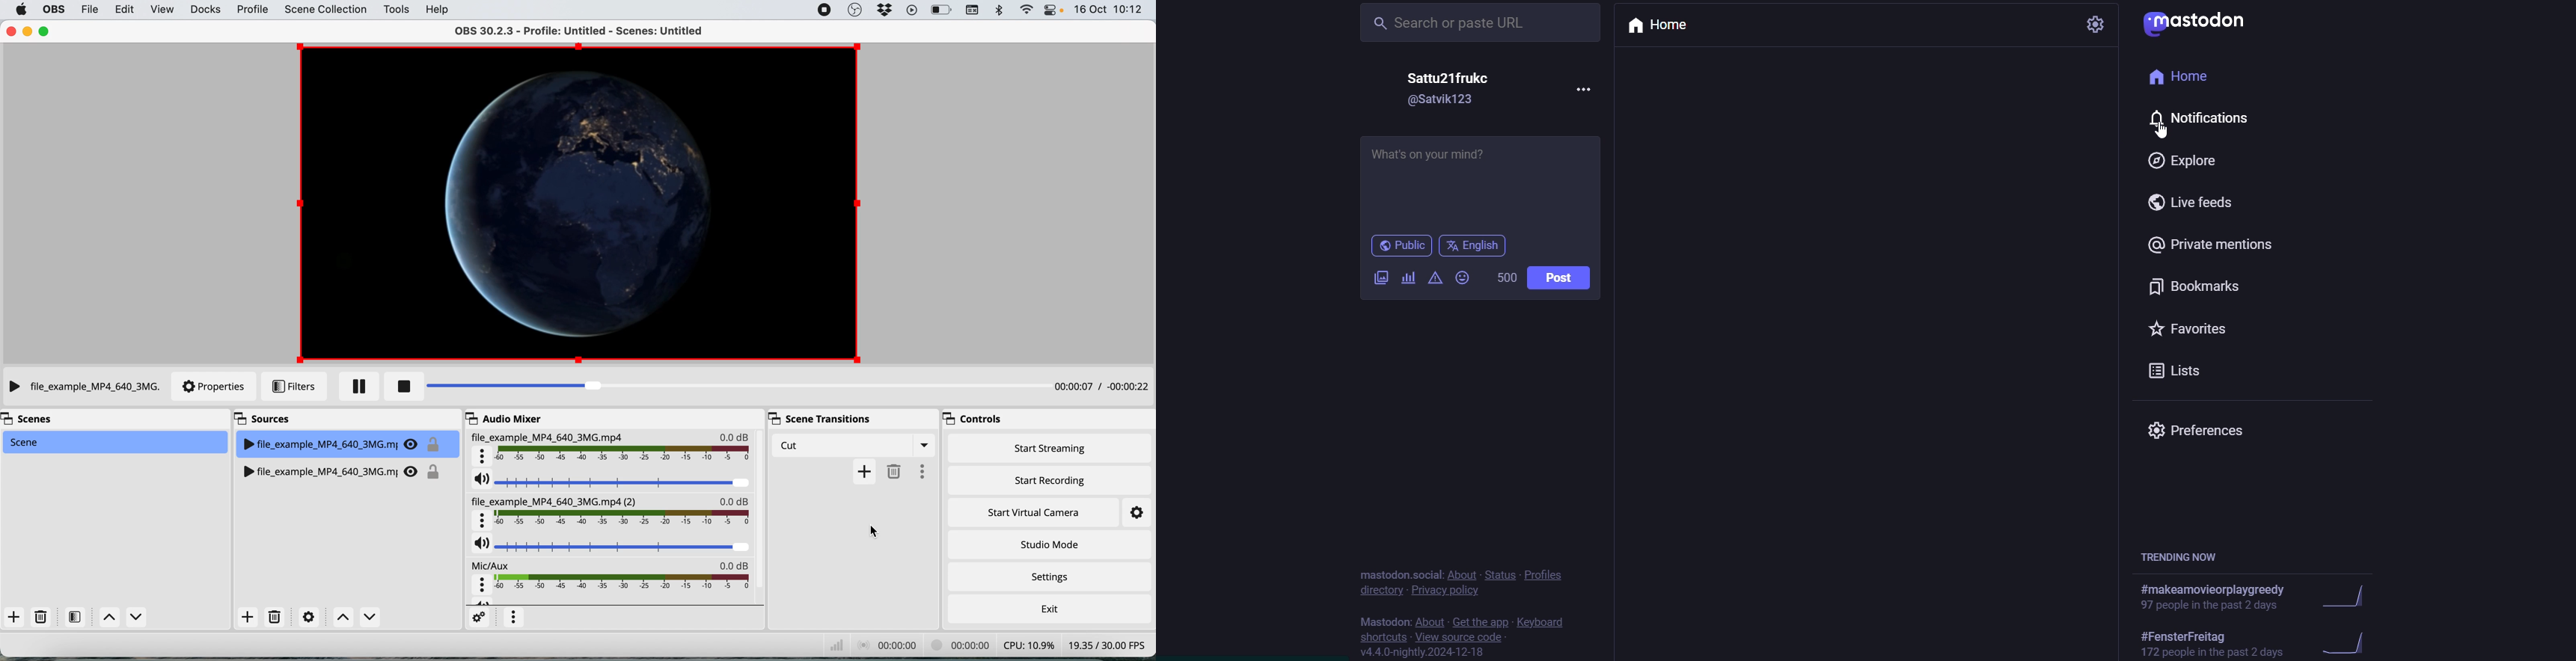  What do you see at coordinates (477, 618) in the screenshot?
I see `settings` at bounding box center [477, 618].